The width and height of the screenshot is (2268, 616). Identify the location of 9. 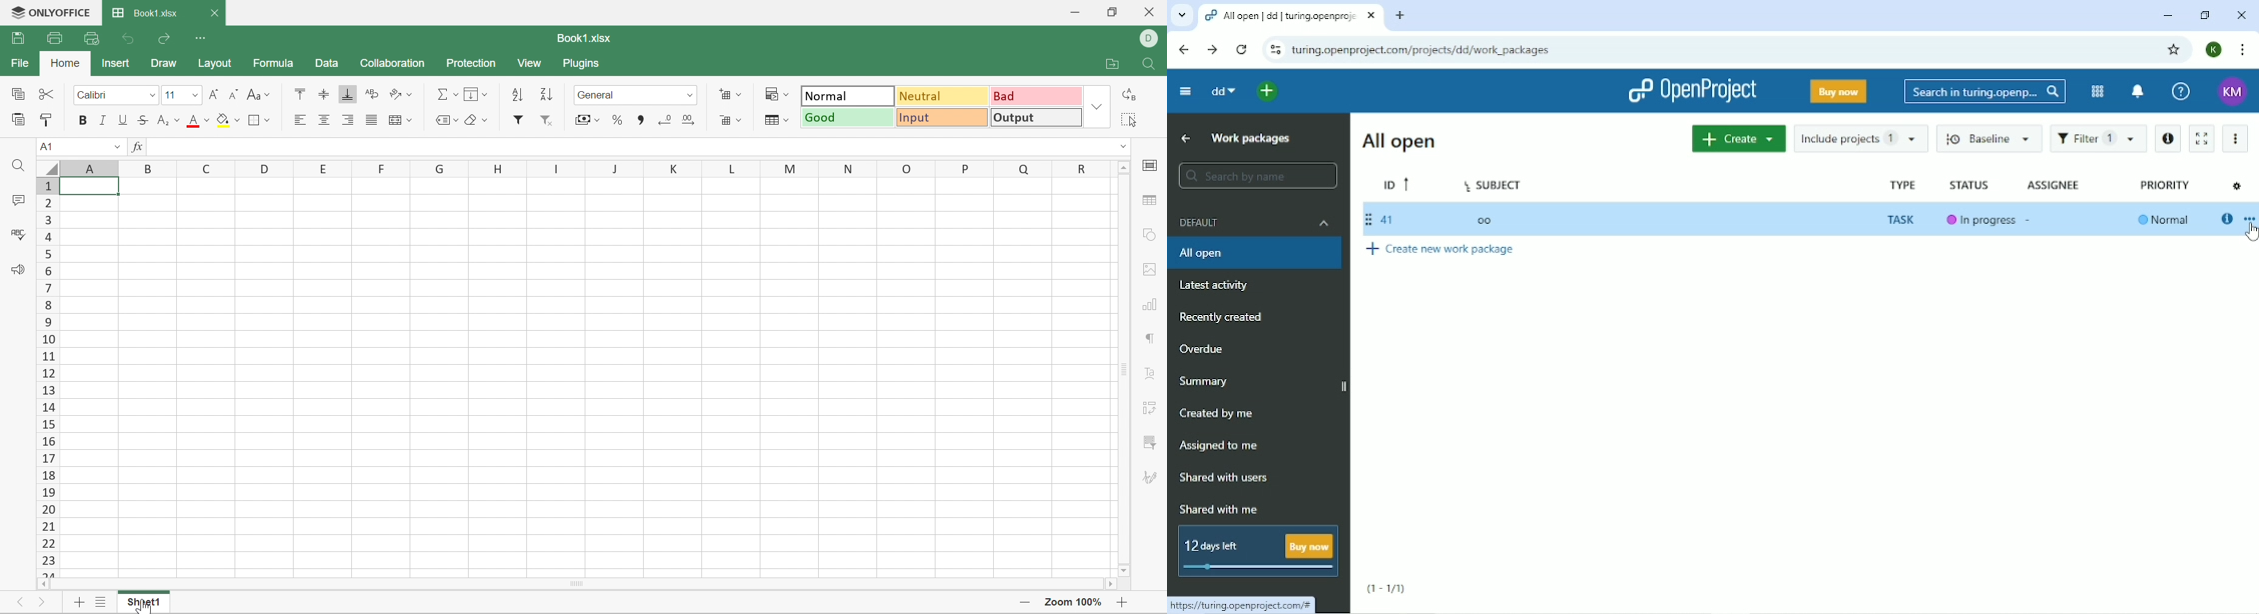
(50, 323).